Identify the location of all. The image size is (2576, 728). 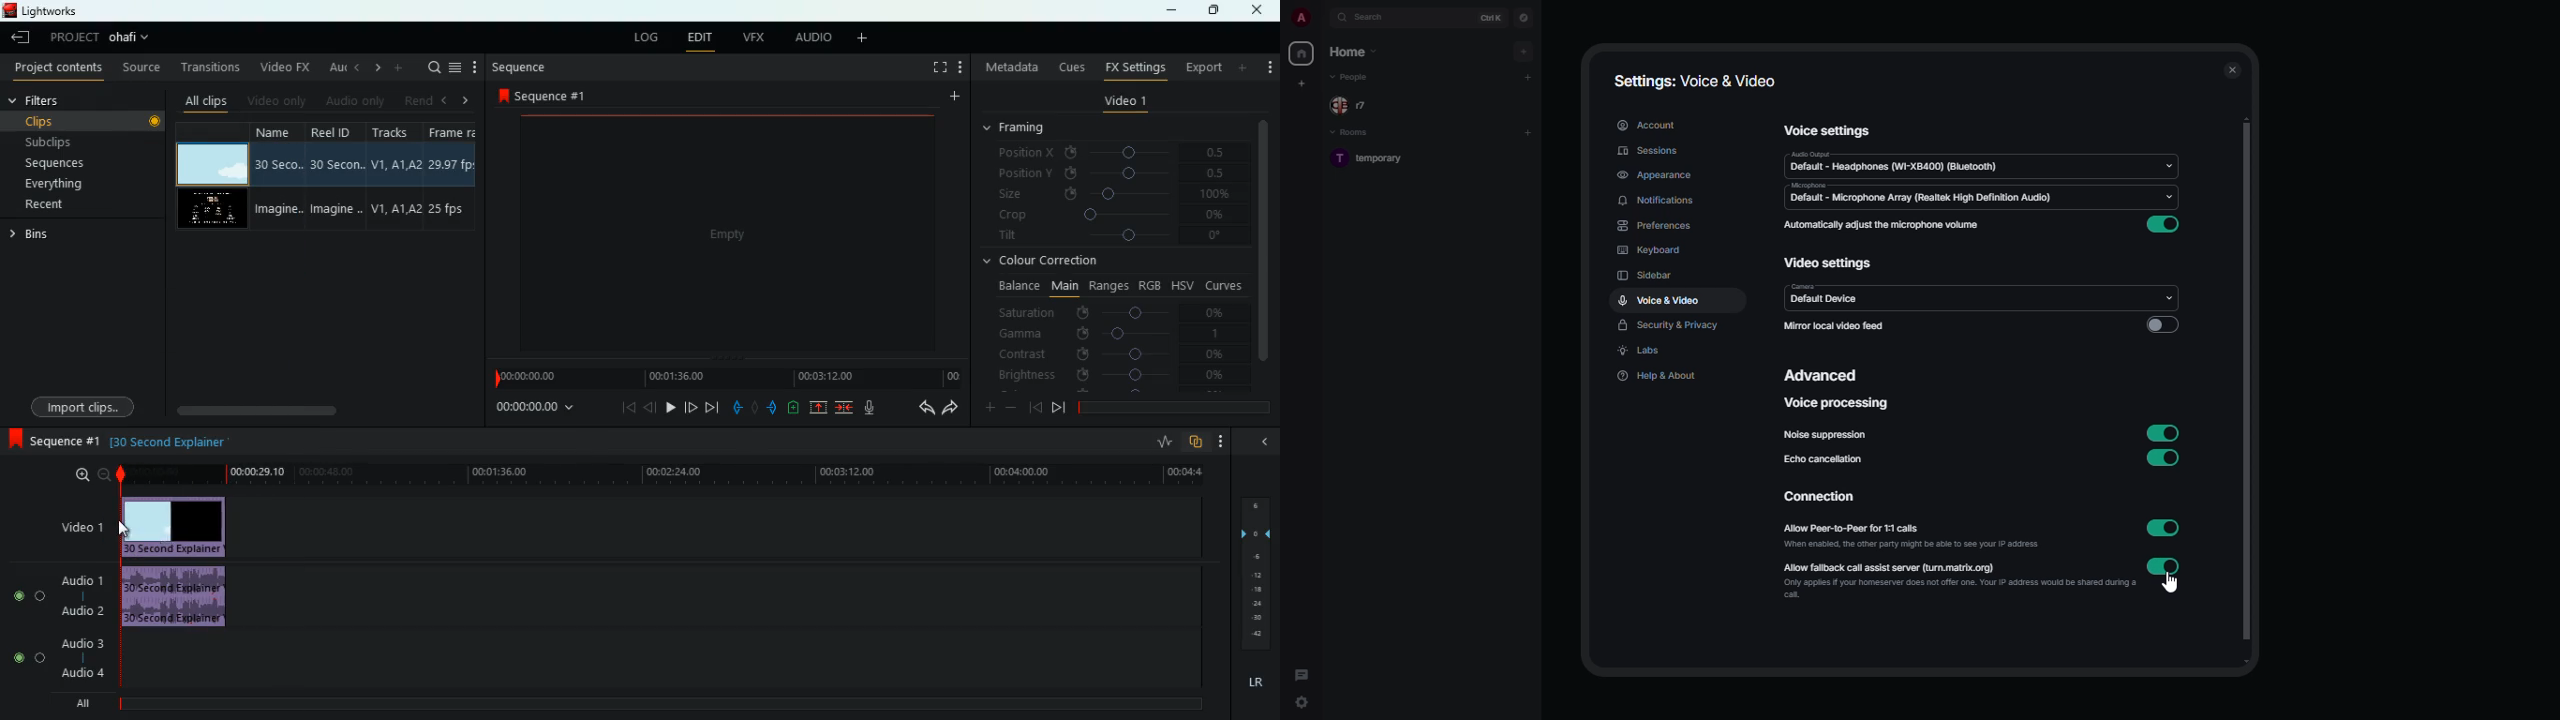
(78, 702).